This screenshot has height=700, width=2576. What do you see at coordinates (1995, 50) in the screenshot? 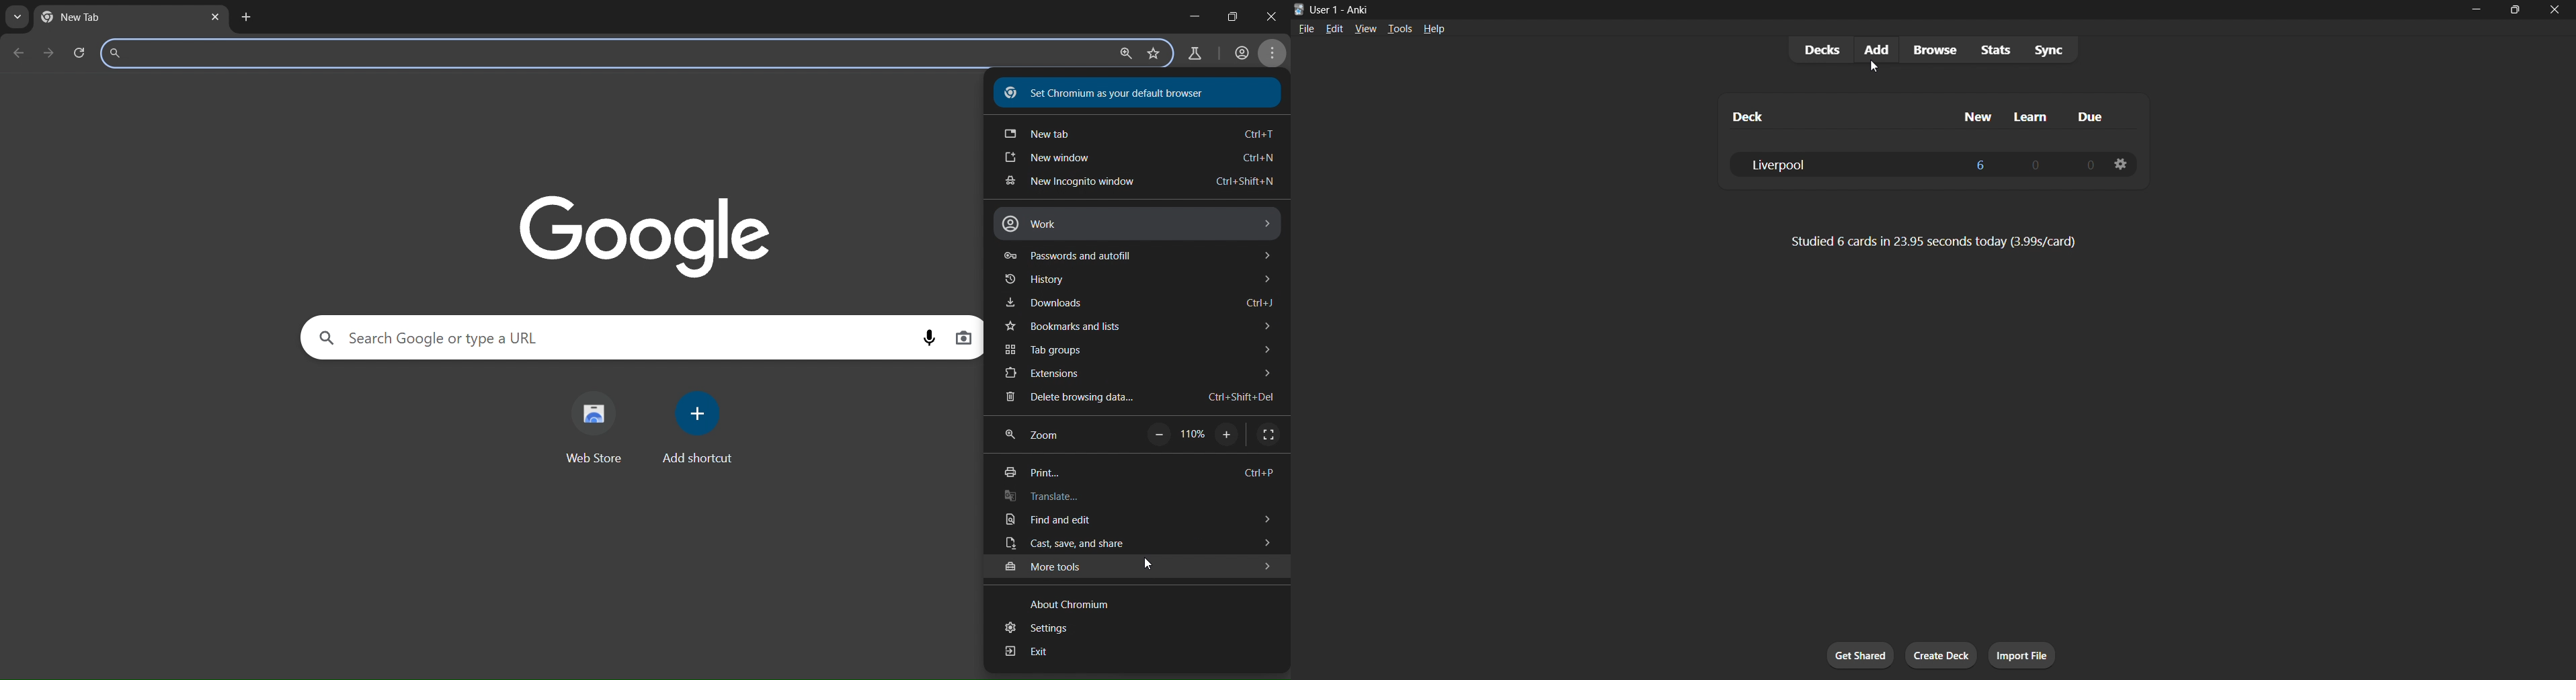
I see `stats` at bounding box center [1995, 50].